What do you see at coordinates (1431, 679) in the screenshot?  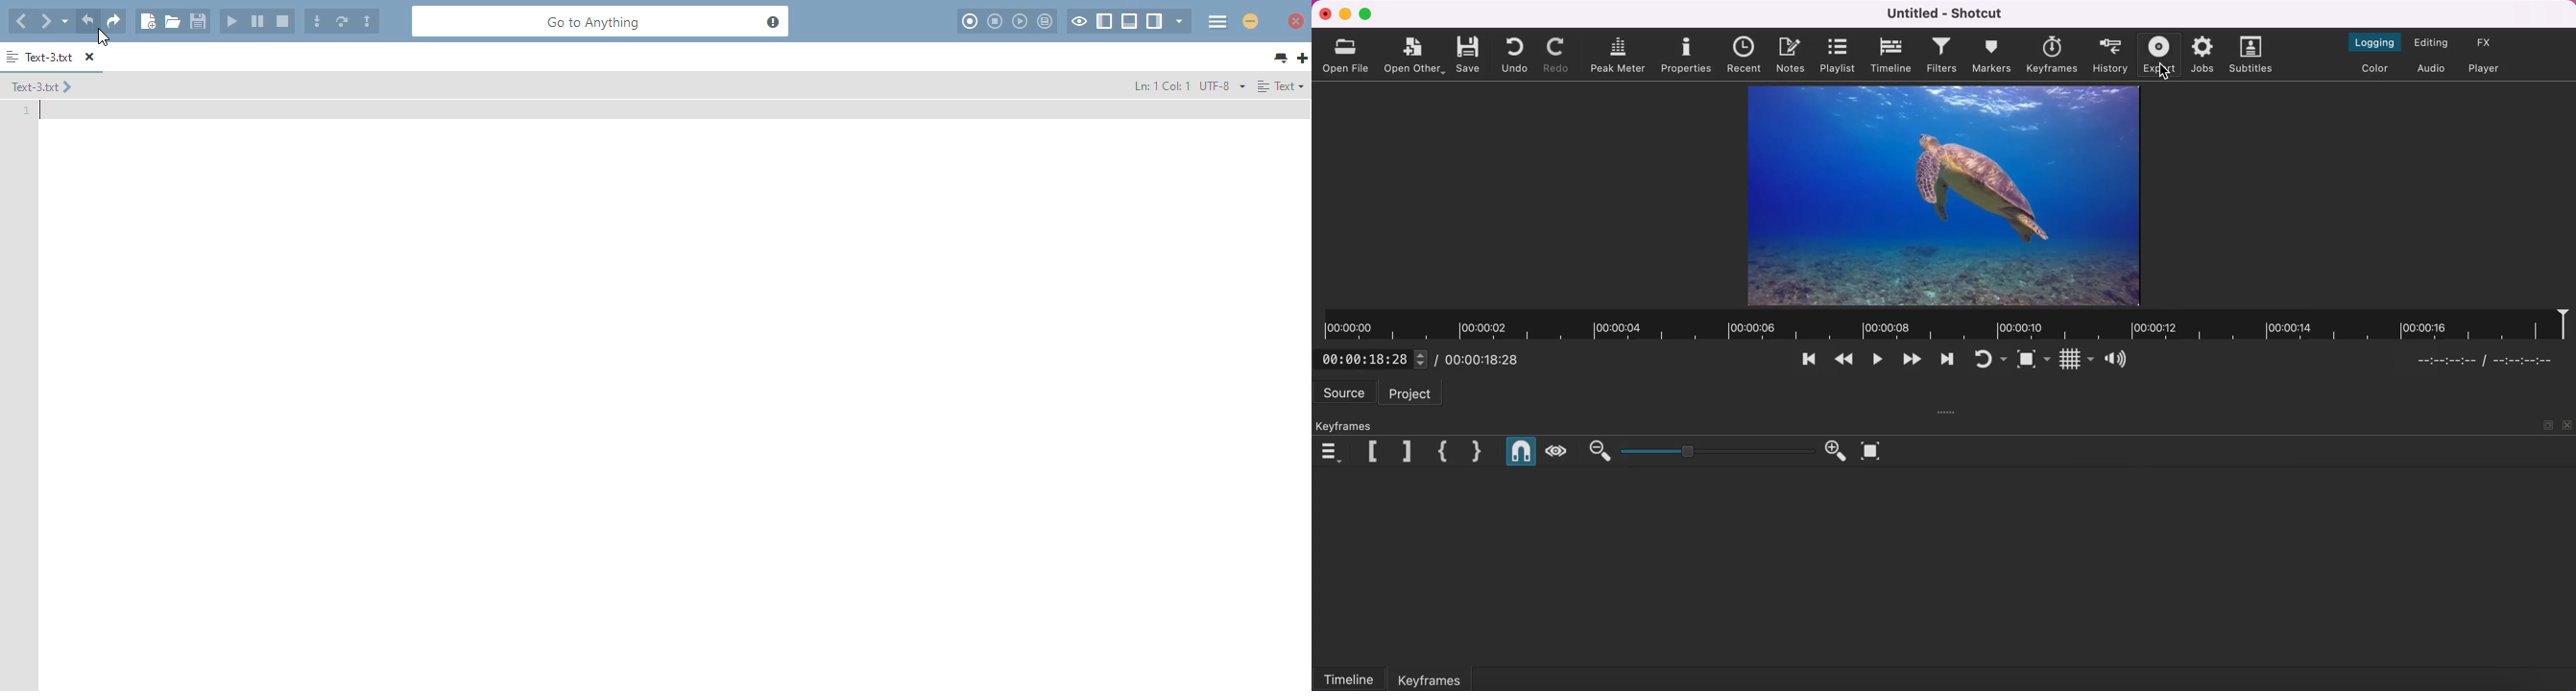 I see `keyframes` at bounding box center [1431, 679].